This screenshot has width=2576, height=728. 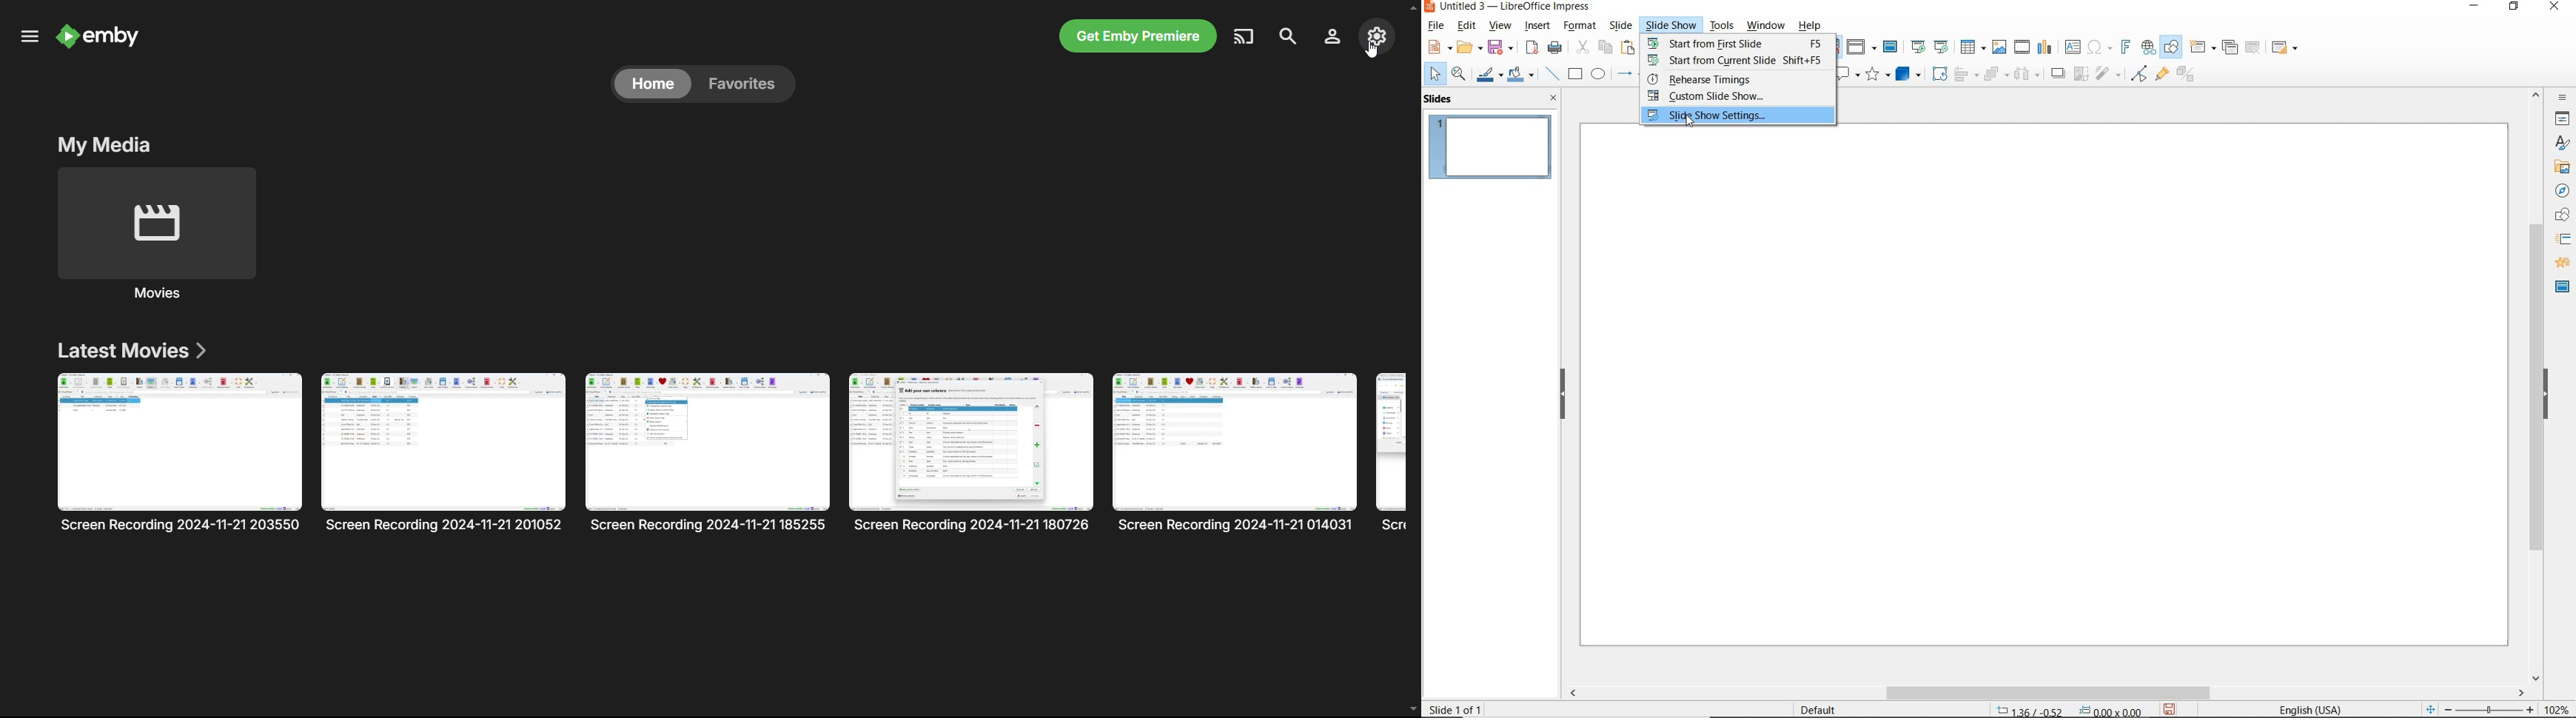 What do you see at coordinates (1736, 98) in the screenshot?
I see `CUSTOM SLIDE SHOW` at bounding box center [1736, 98].